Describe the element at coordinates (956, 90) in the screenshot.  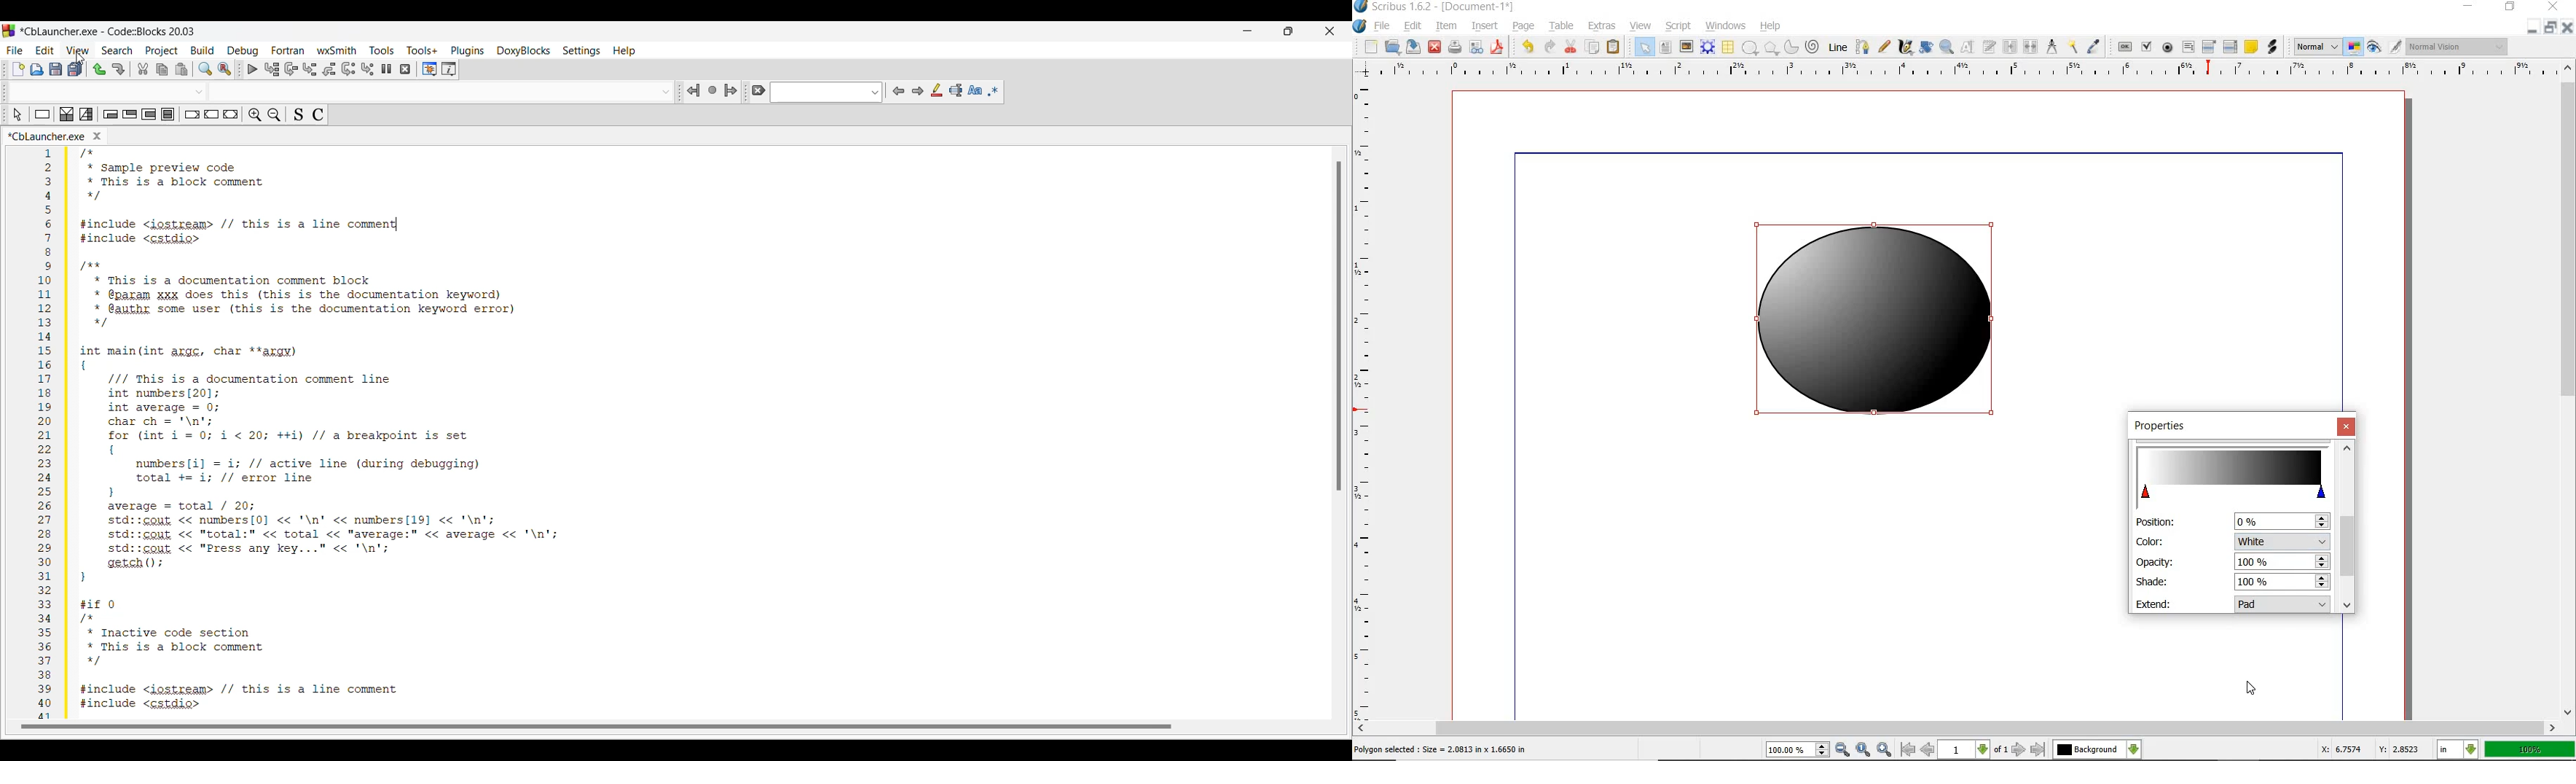
I see `Selected text` at that location.